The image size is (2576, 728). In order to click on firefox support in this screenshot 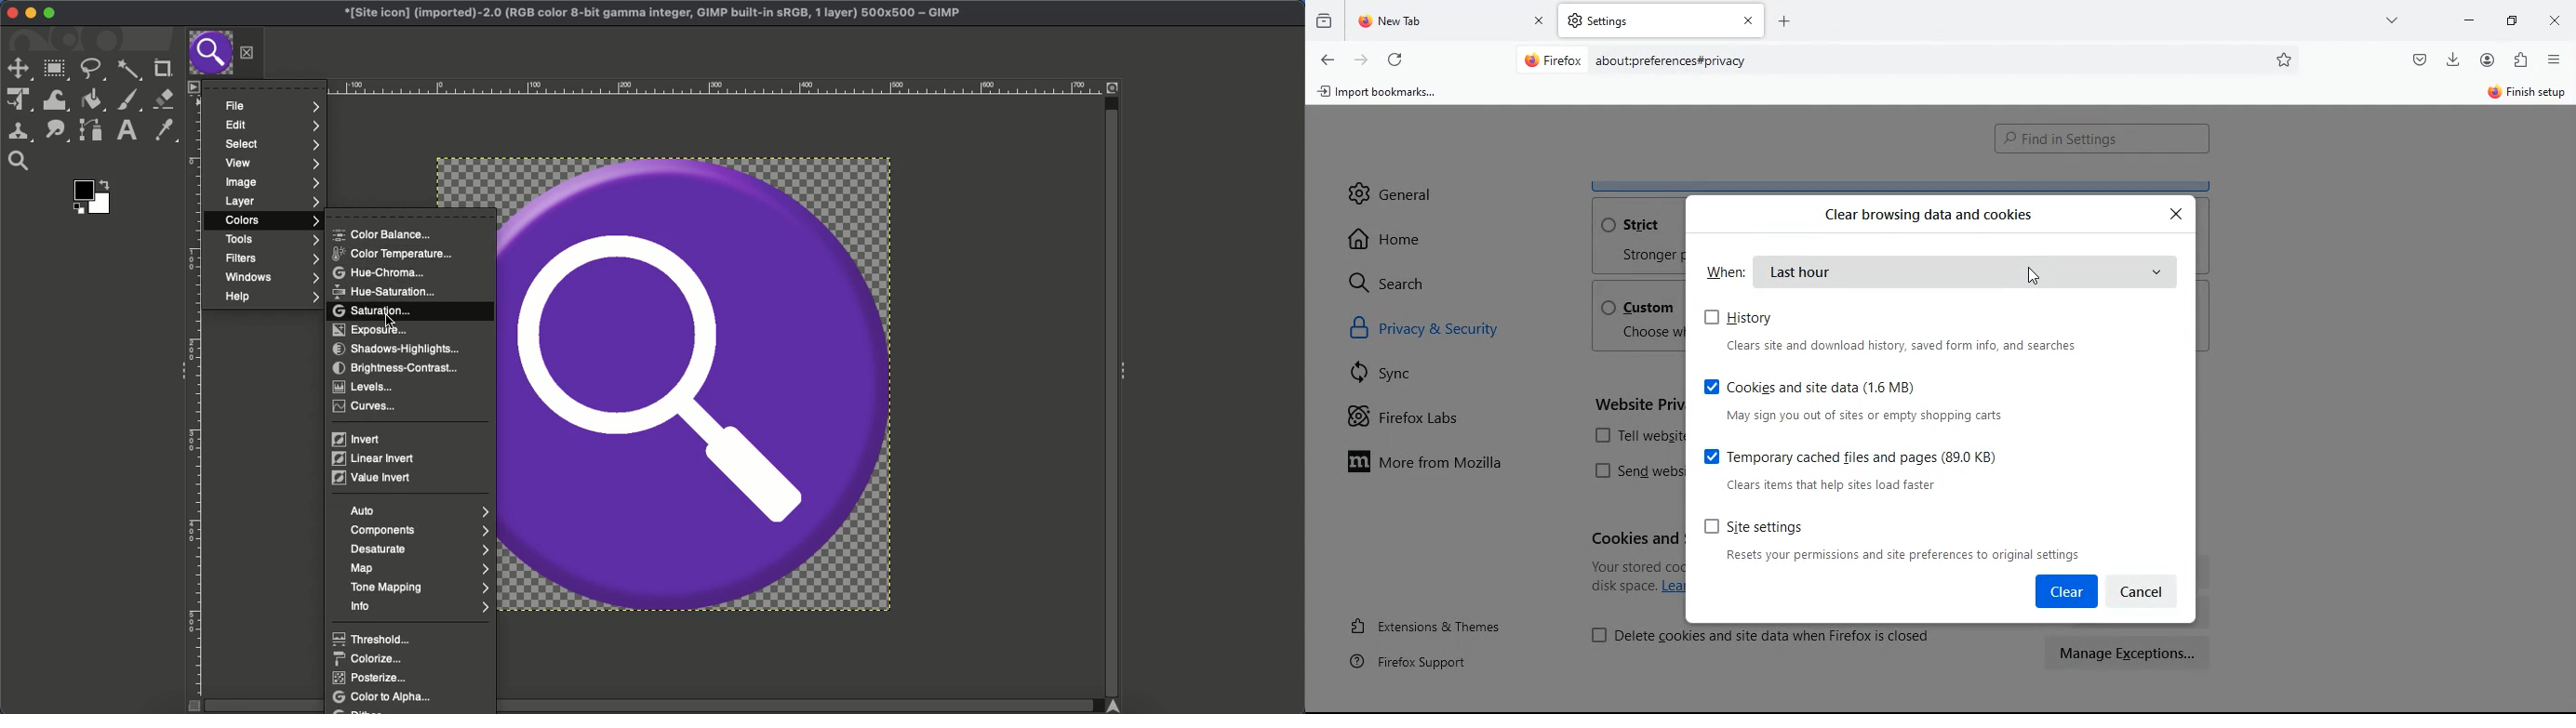, I will do `click(1421, 661)`.